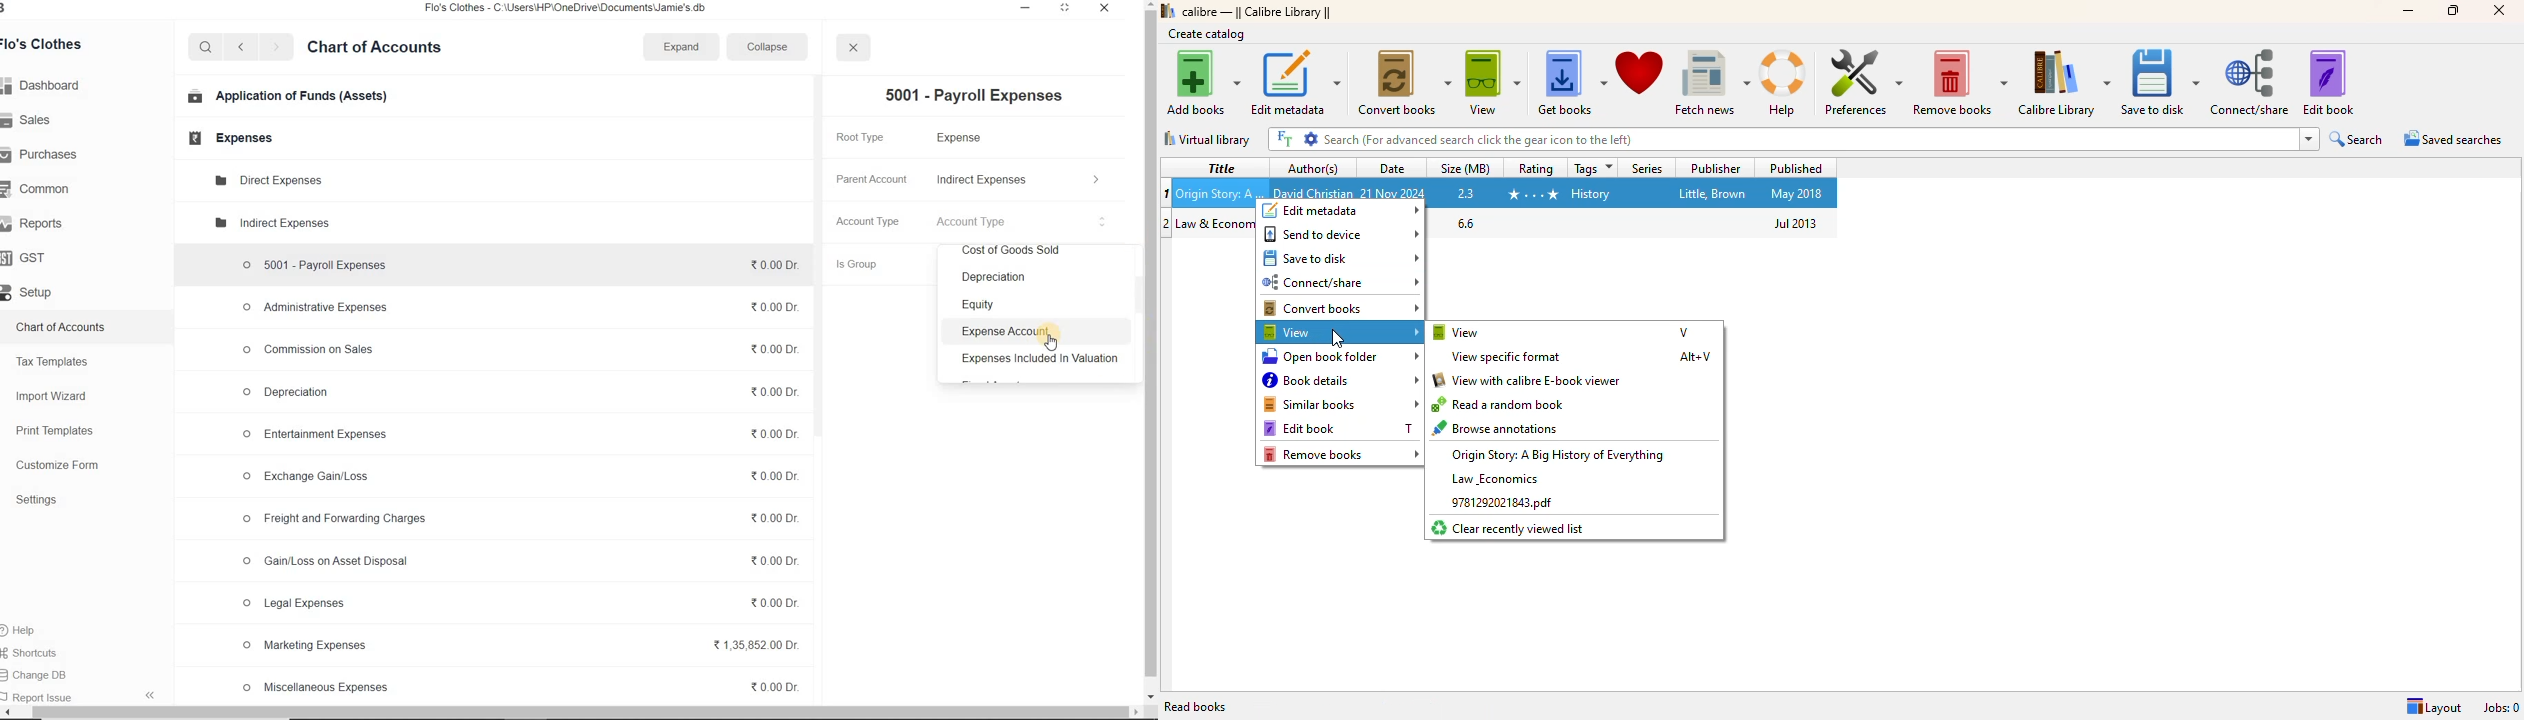  I want to click on Account Type, so click(1023, 221).